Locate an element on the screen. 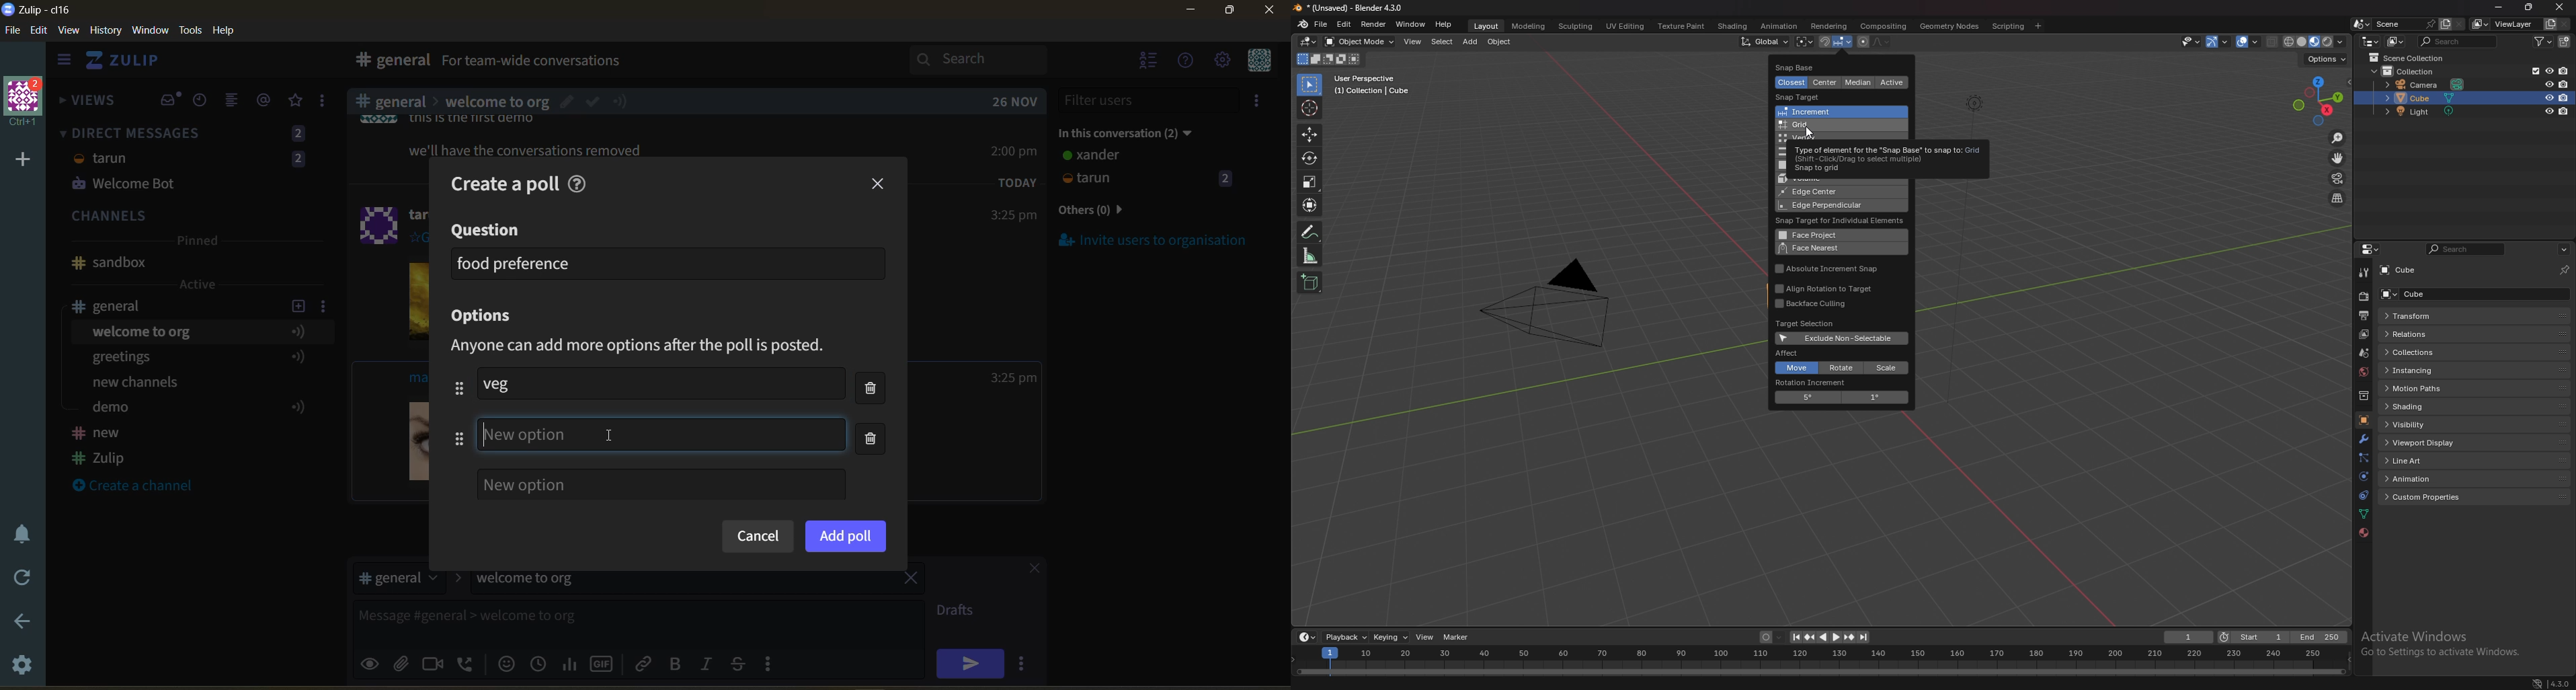 The width and height of the screenshot is (2576, 700). filter users is located at coordinates (1150, 100).